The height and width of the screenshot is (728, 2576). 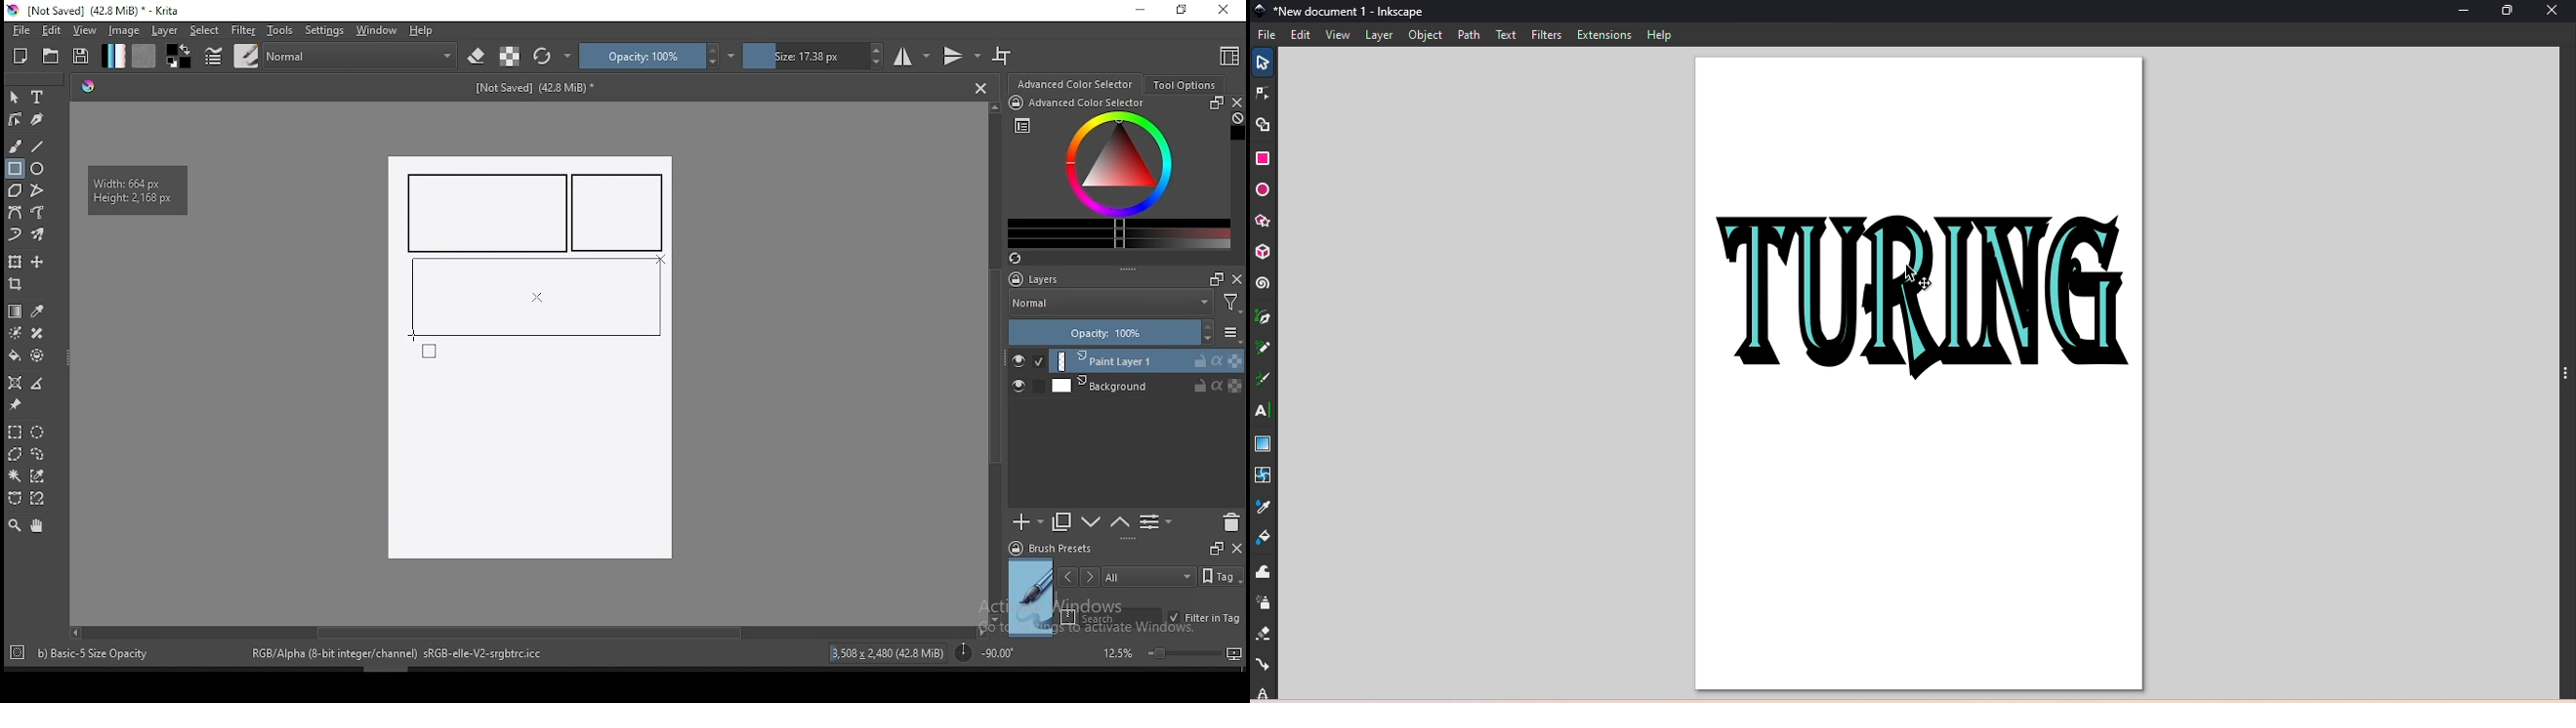 I want to click on move a layer, so click(x=37, y=263).